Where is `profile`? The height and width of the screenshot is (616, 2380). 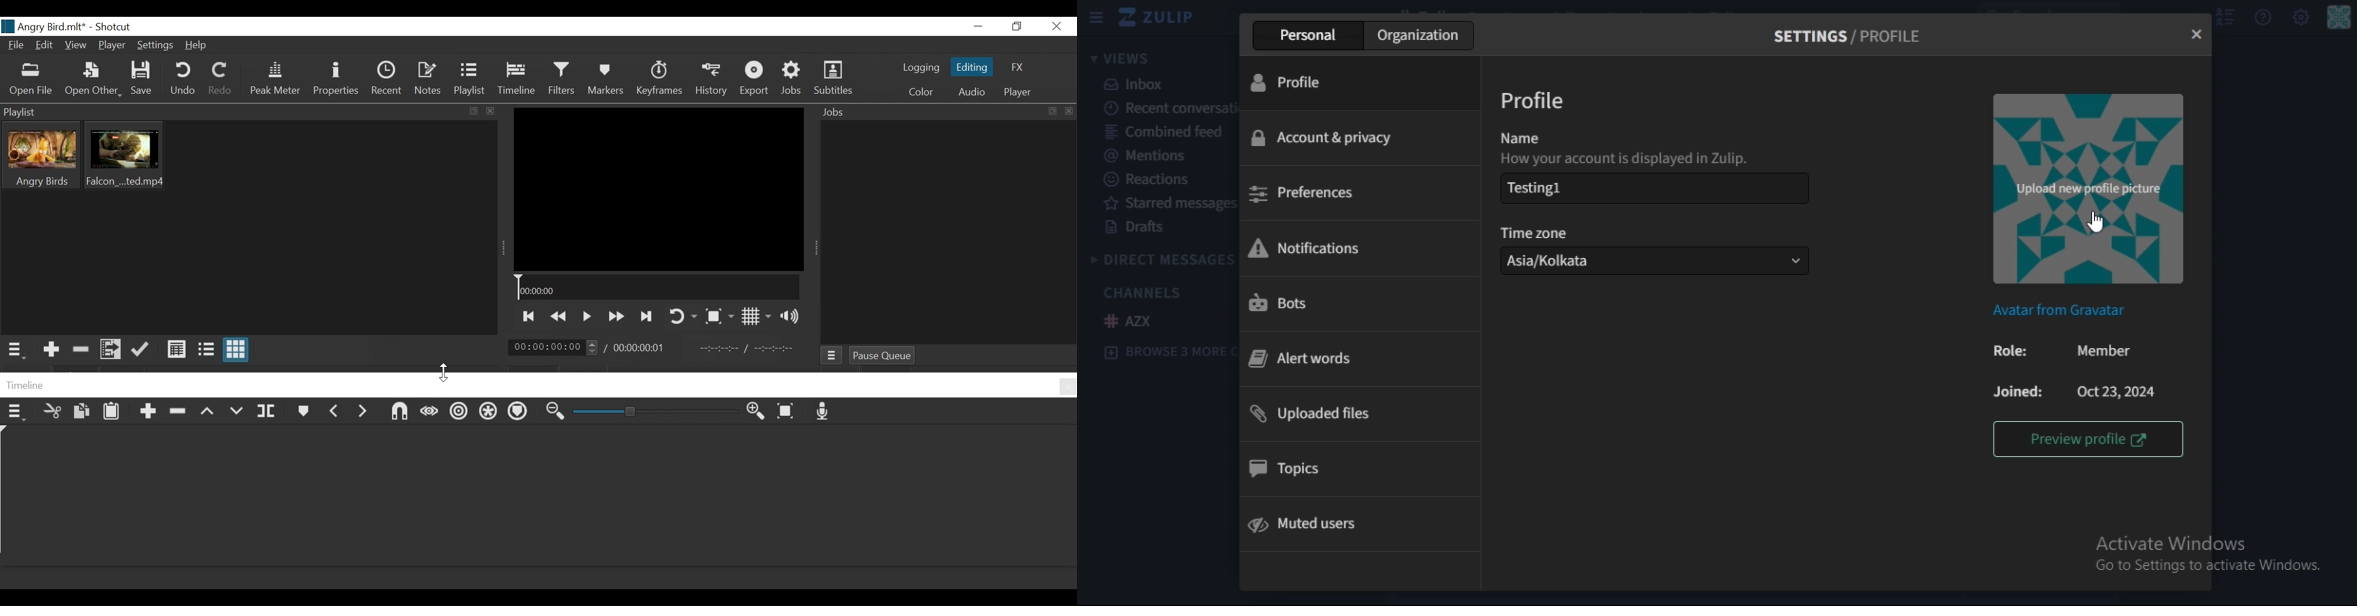 profile is located at coordinates (1531, 101).